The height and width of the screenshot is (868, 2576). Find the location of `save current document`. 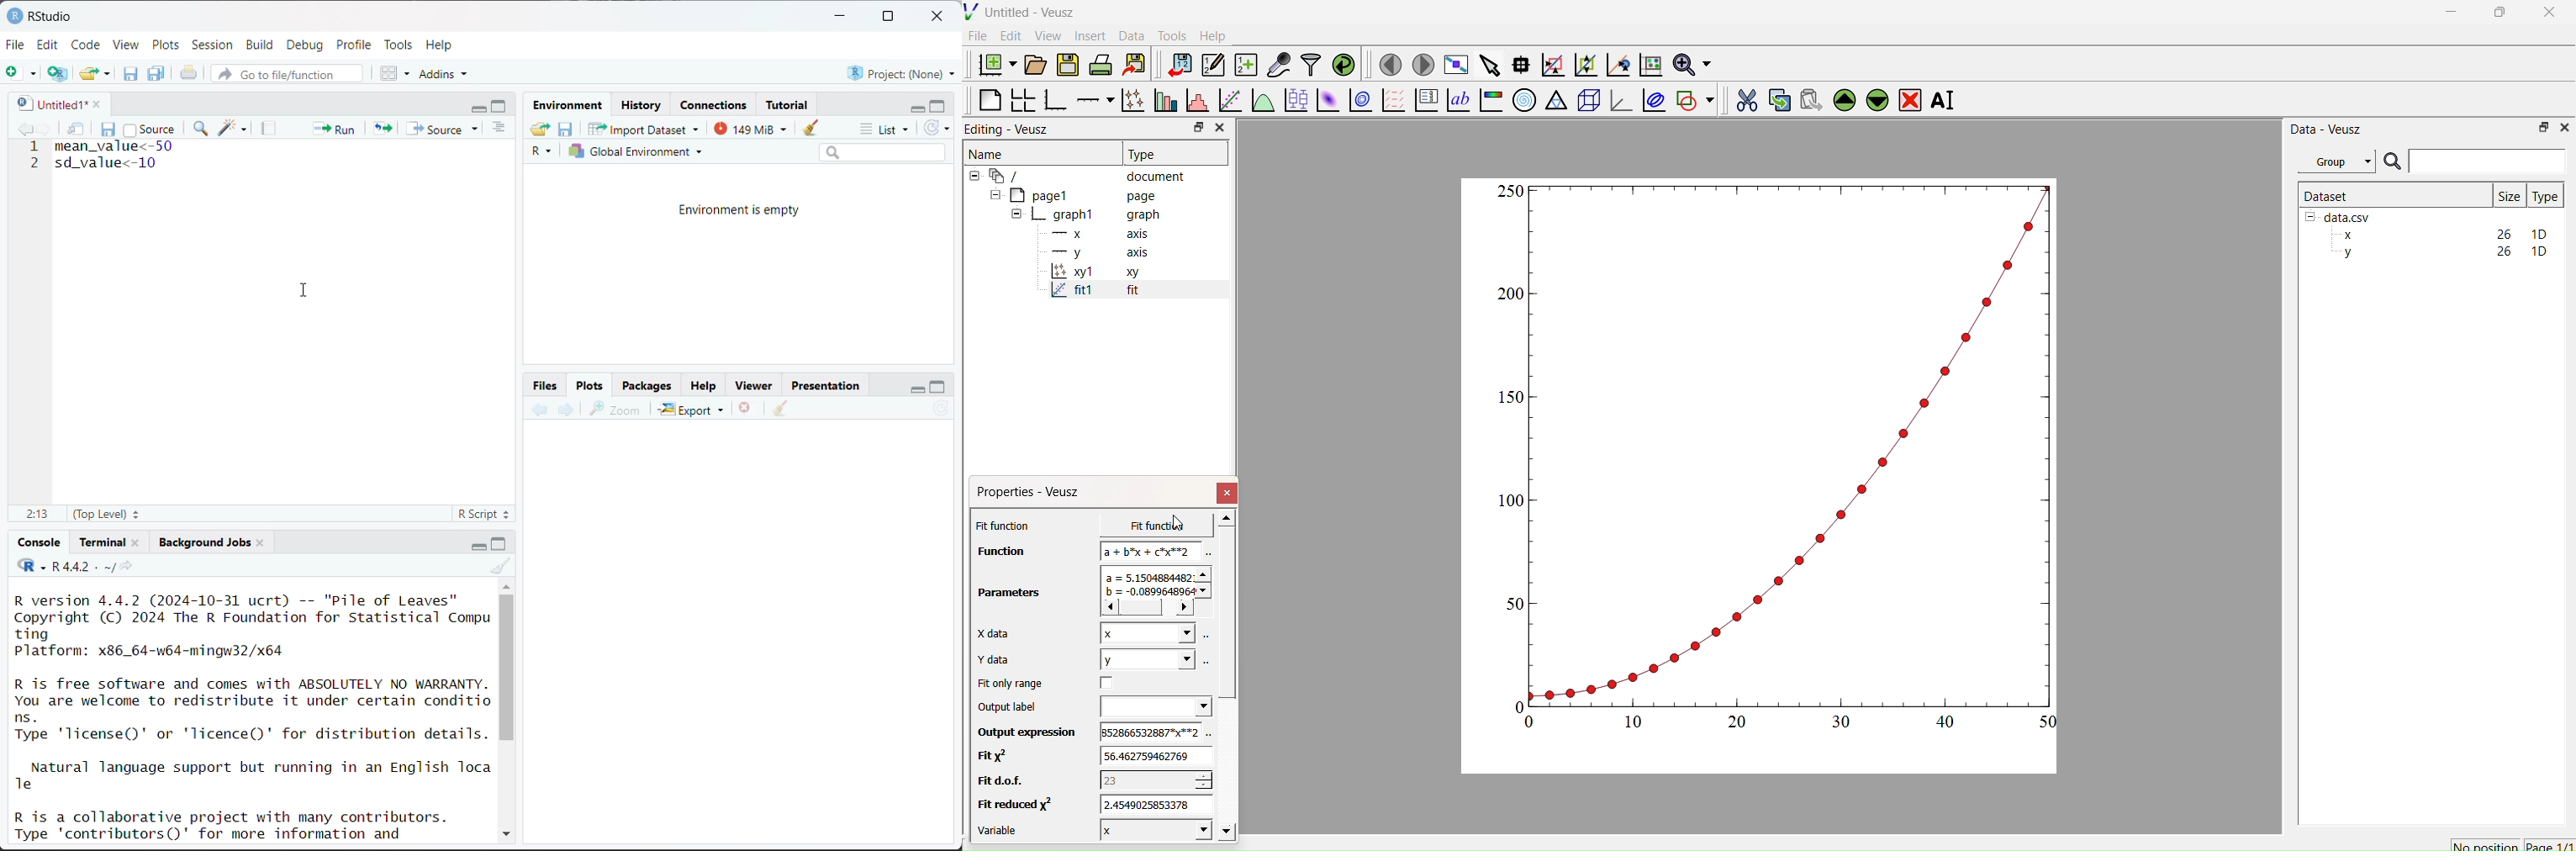

save current document is located at coordinates (131, 73).